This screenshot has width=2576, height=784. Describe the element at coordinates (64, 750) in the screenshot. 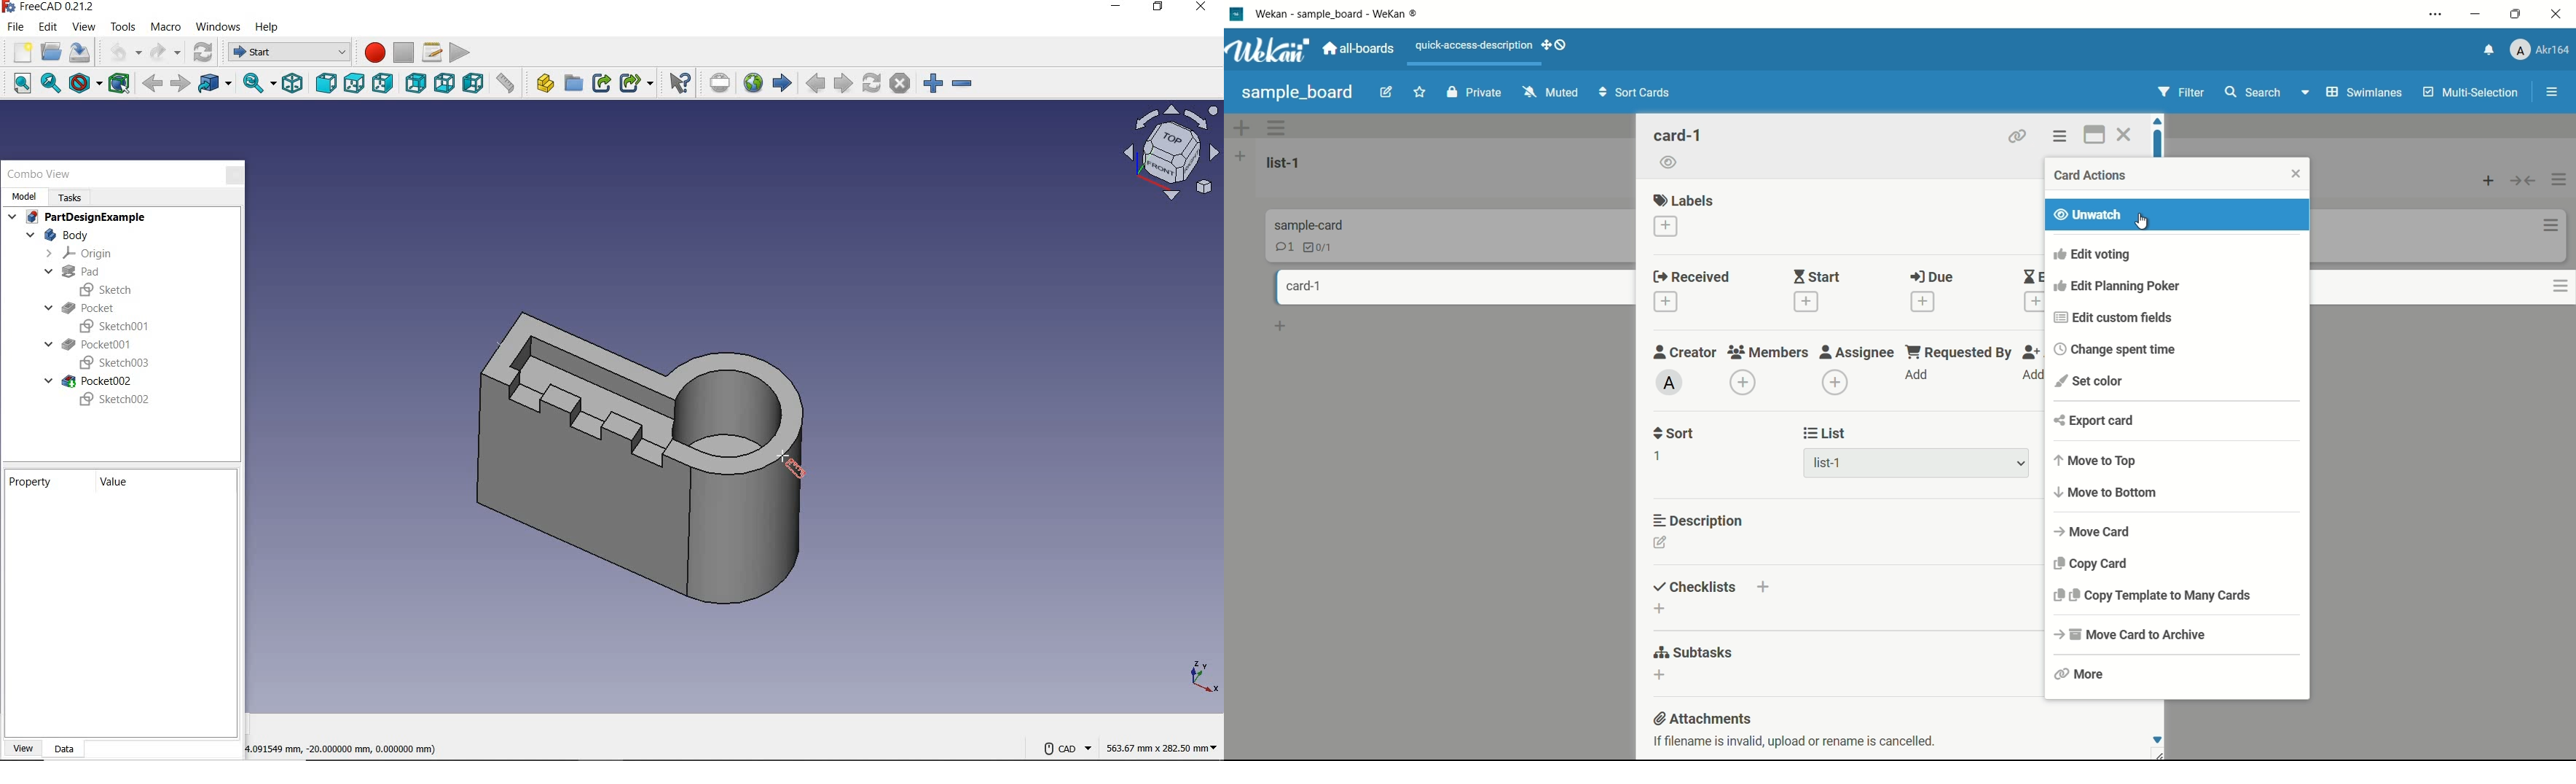

I see `DATA` at that location.